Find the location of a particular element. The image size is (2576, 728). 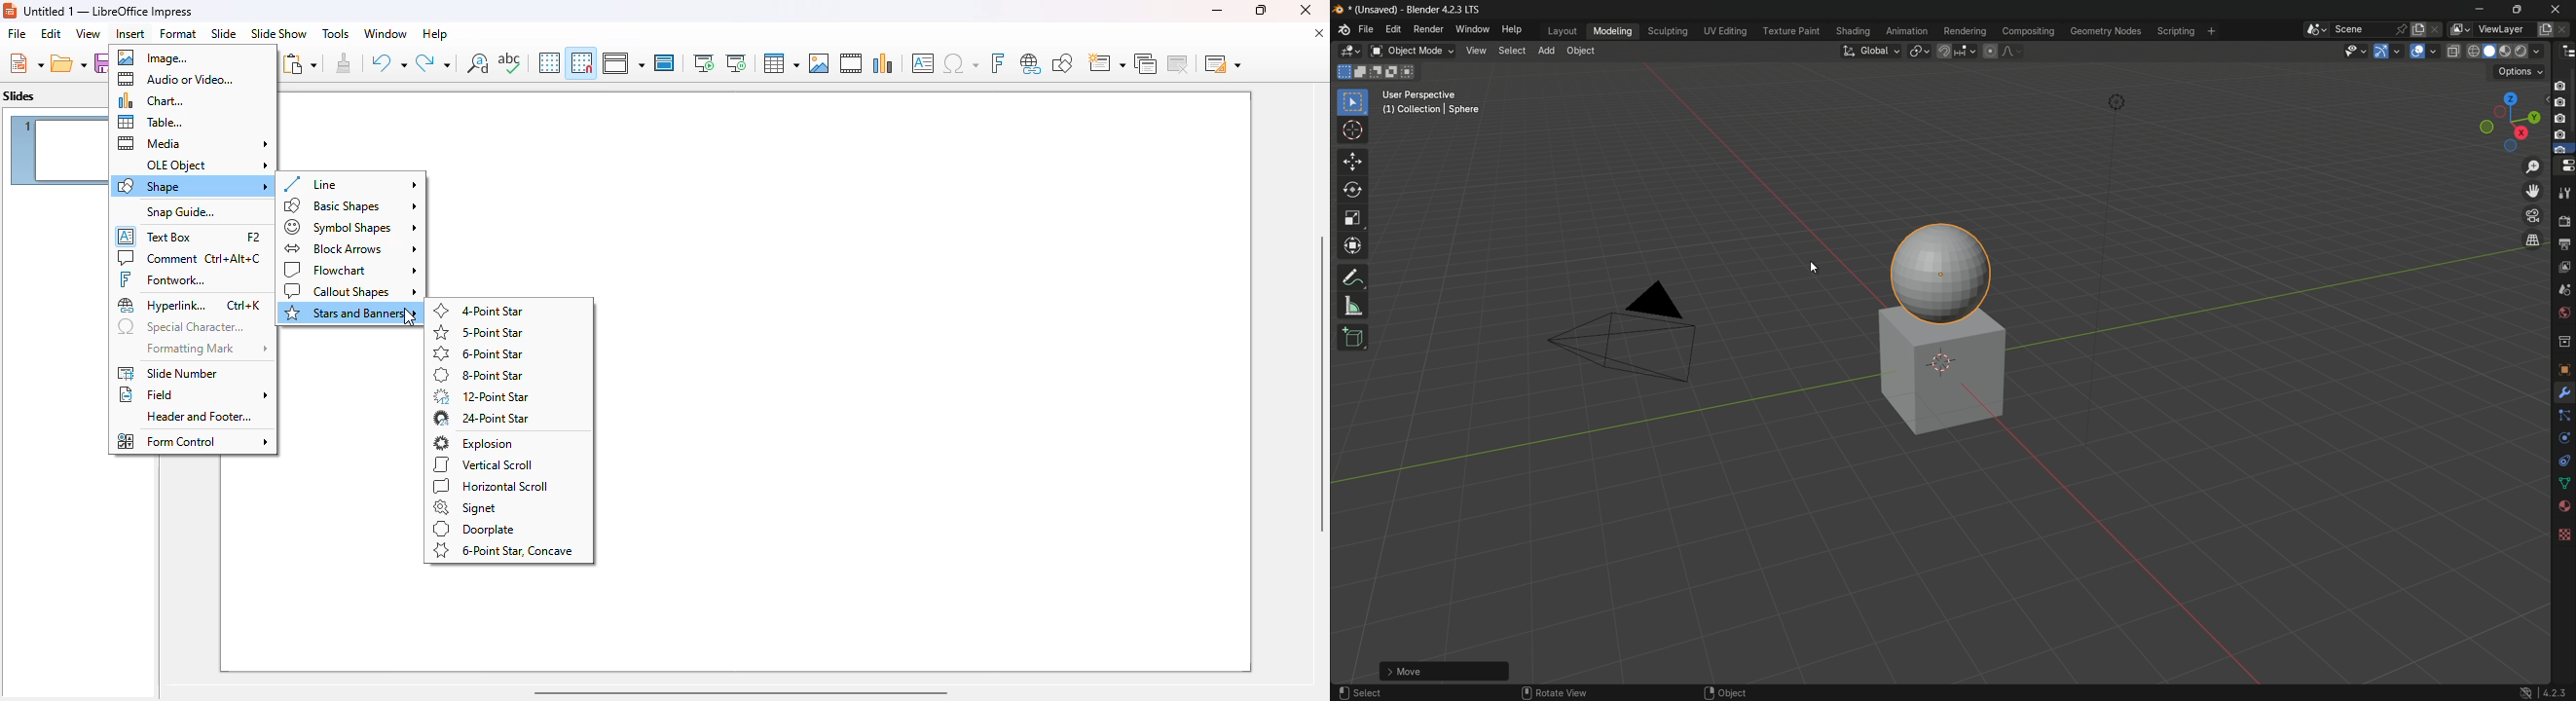

insert image is located at coordinates (819, 63).